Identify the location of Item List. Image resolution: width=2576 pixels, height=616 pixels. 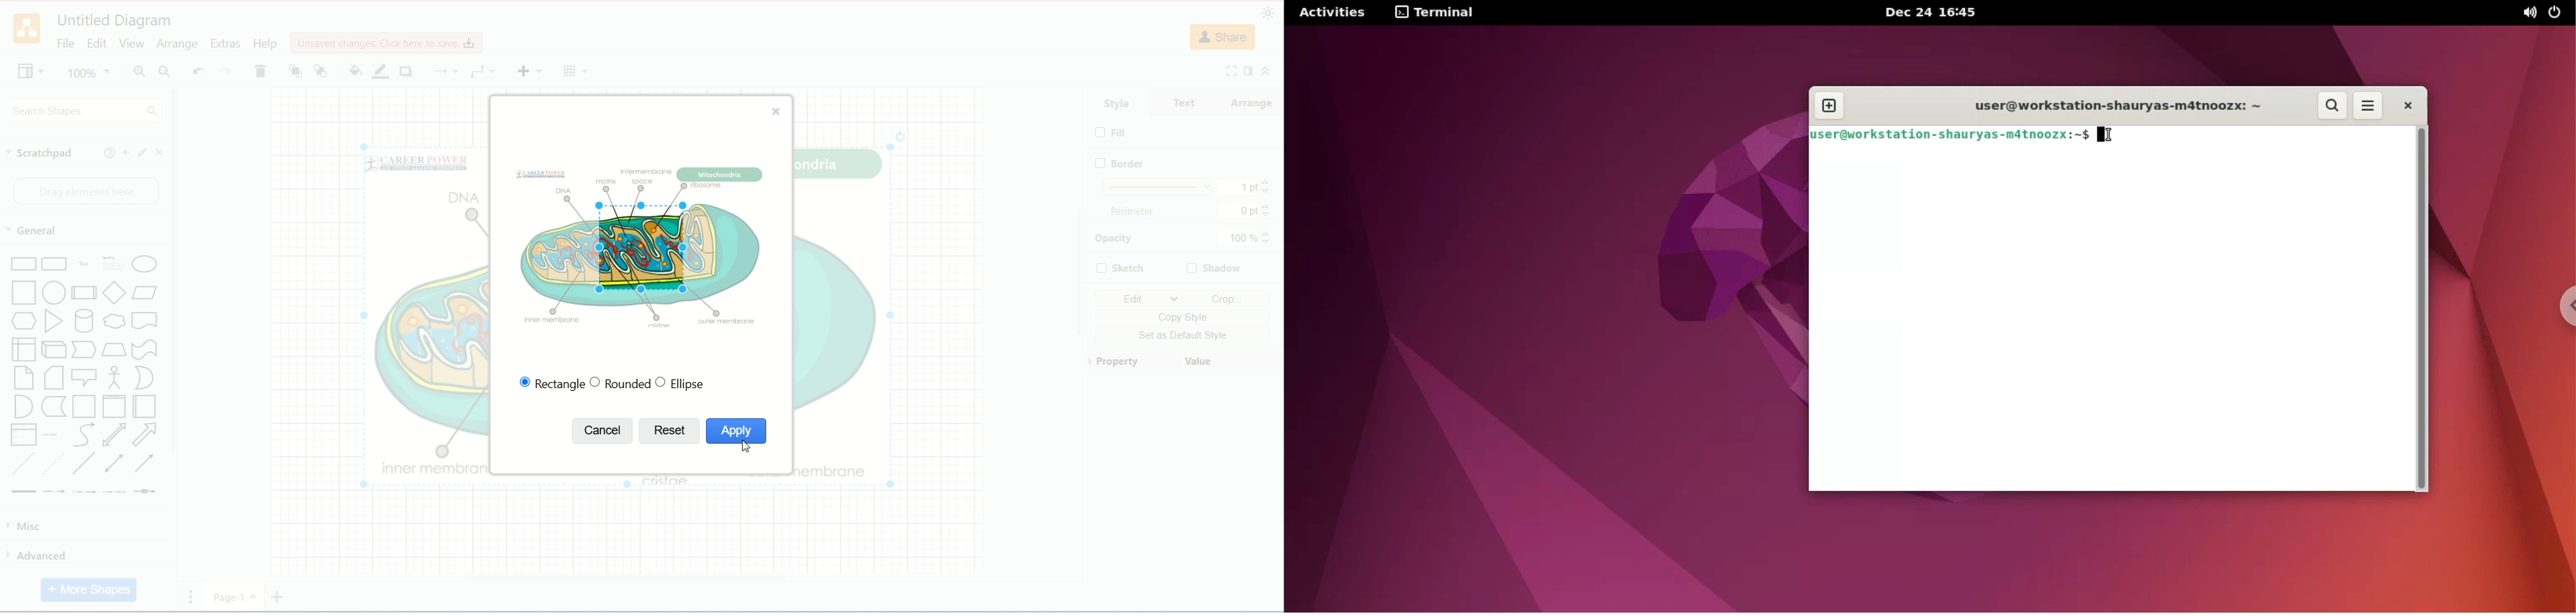
(25, 434).